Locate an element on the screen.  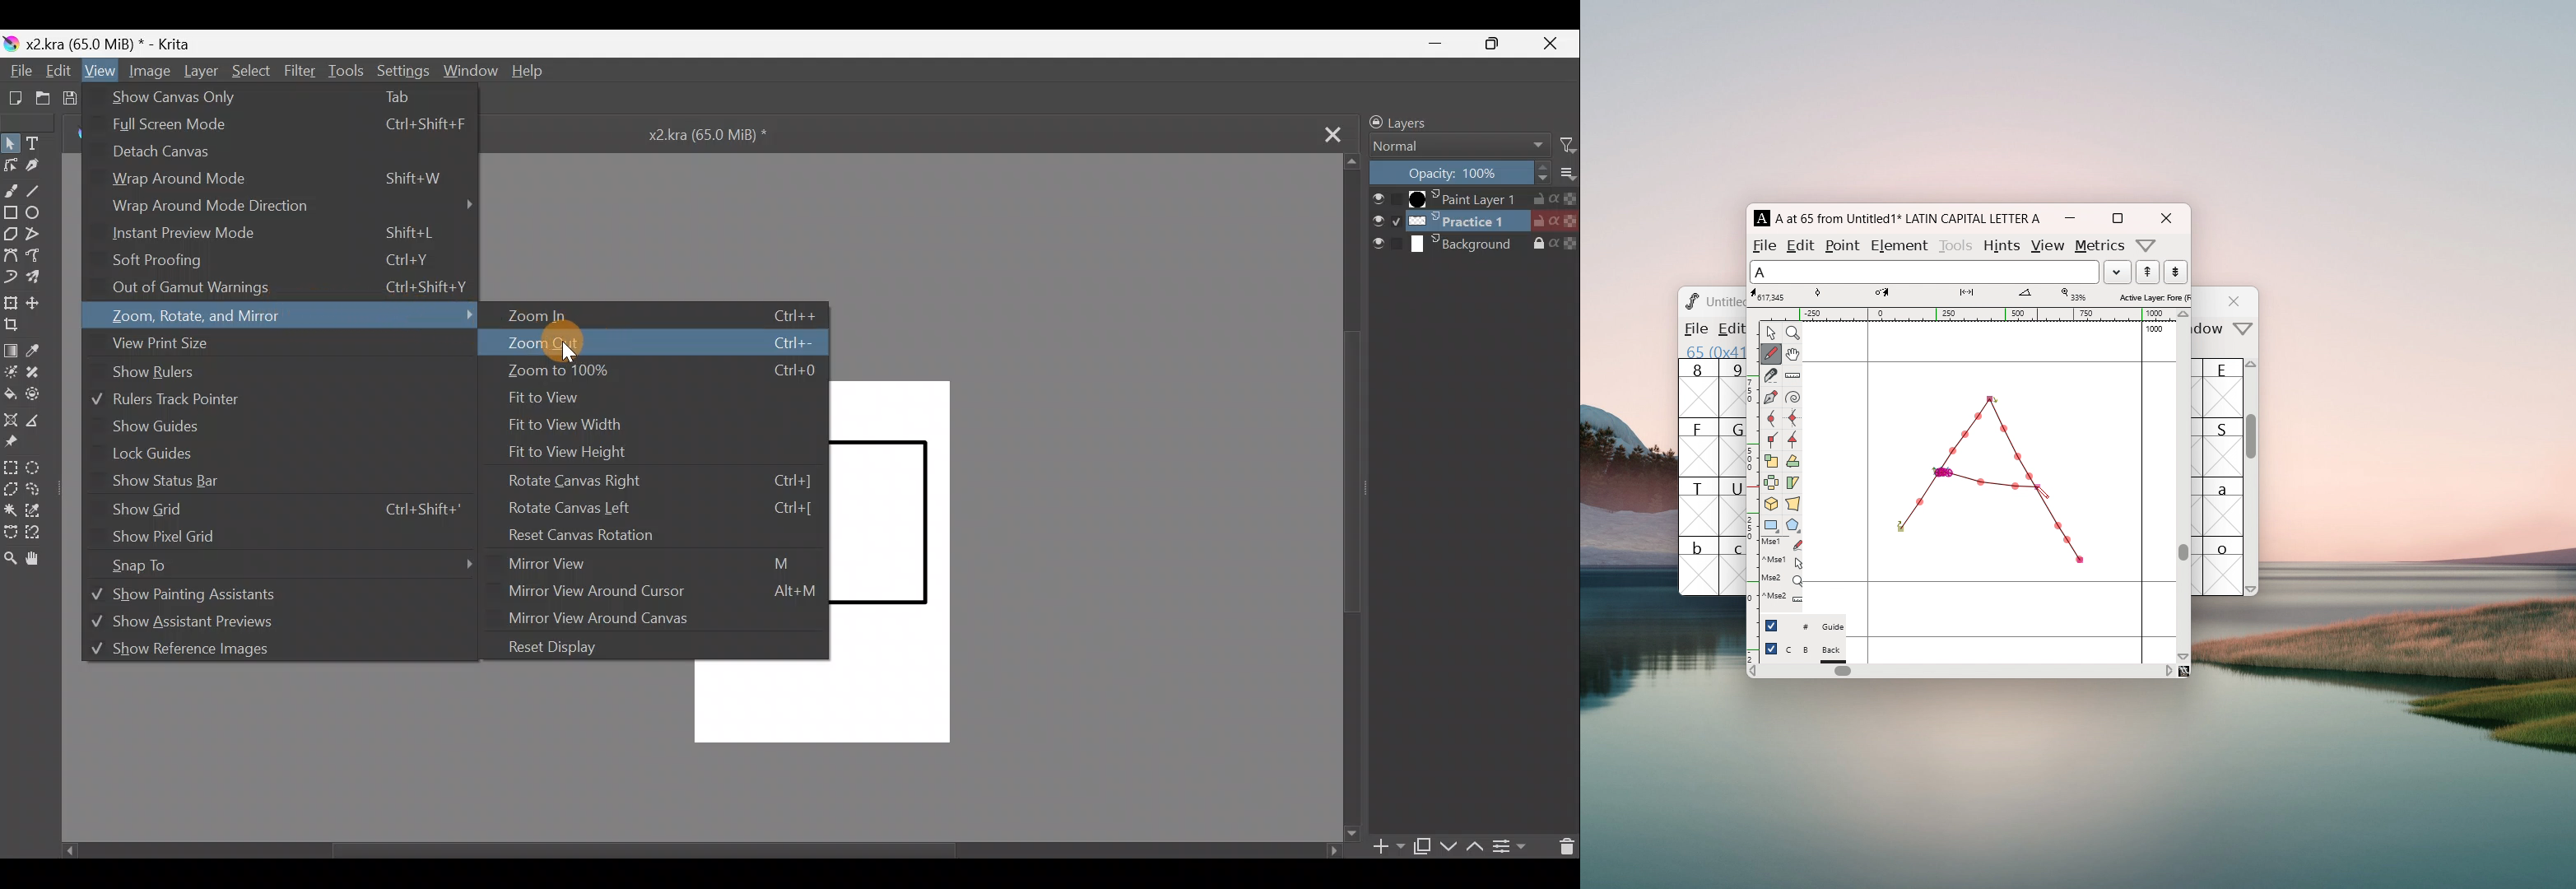
selected layer is located at coordinates (2152, 296).